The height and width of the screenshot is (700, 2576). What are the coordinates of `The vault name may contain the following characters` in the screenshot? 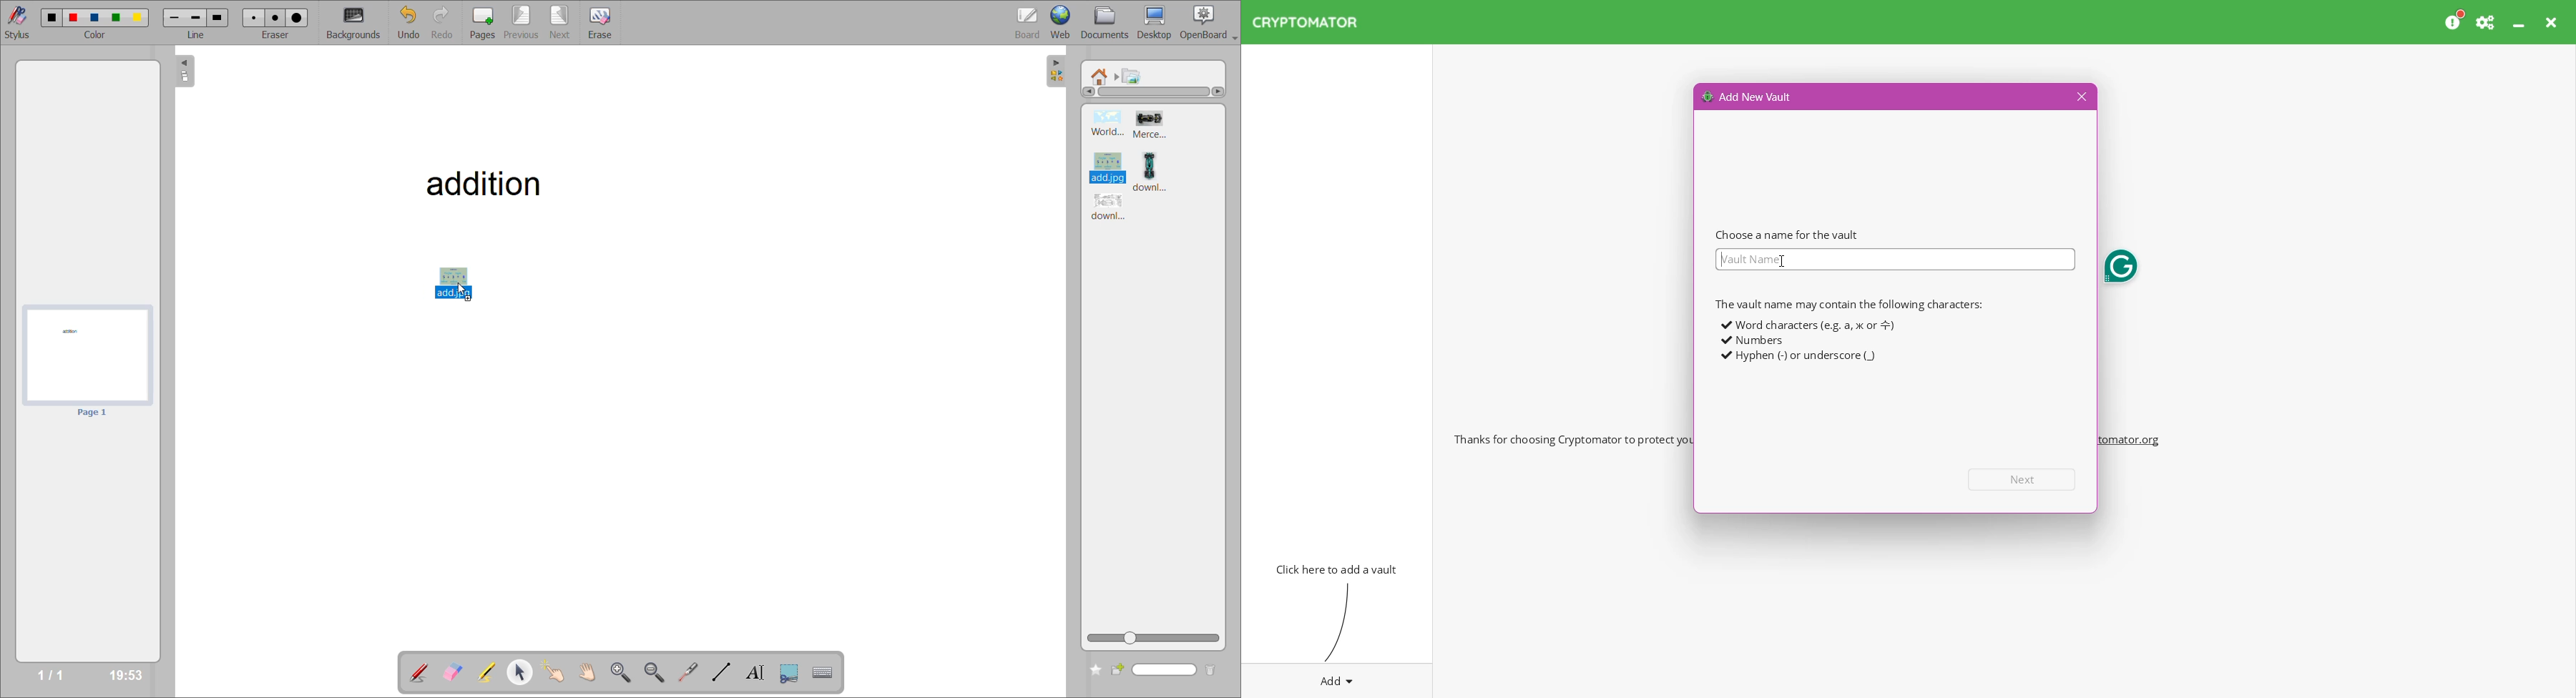 It's located at (1848, 304).